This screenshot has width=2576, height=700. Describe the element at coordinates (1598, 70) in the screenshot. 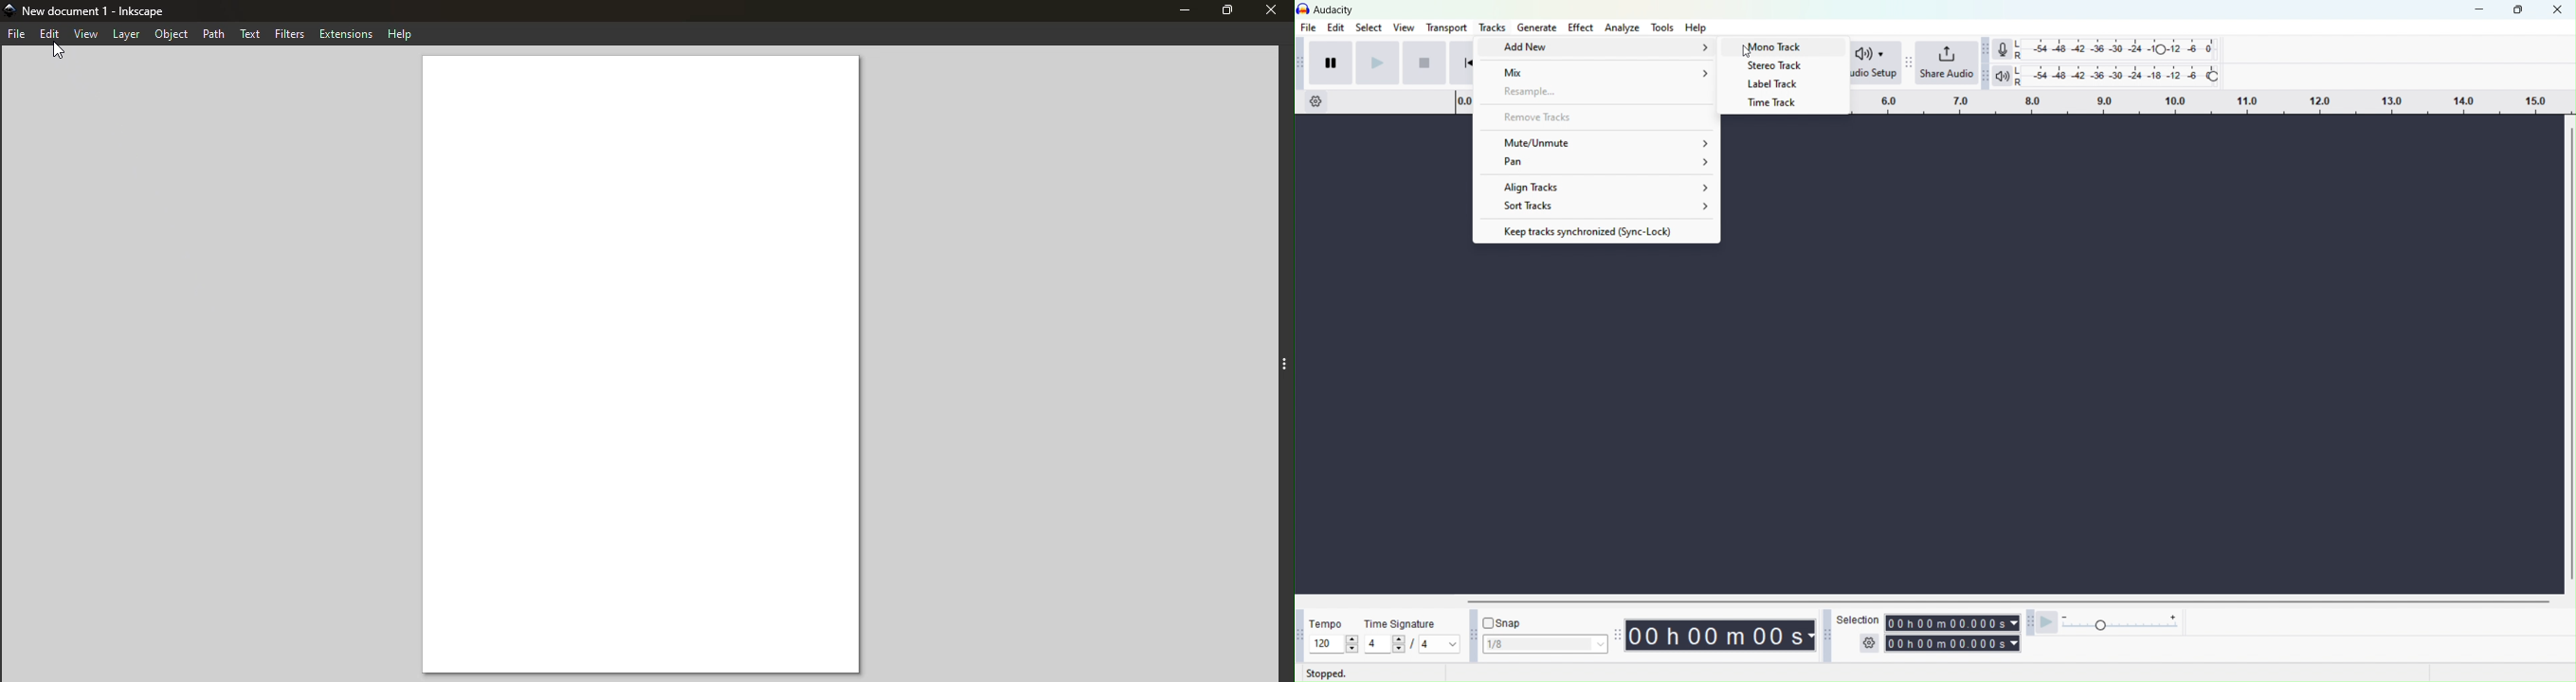

I see `Mix` at that location.